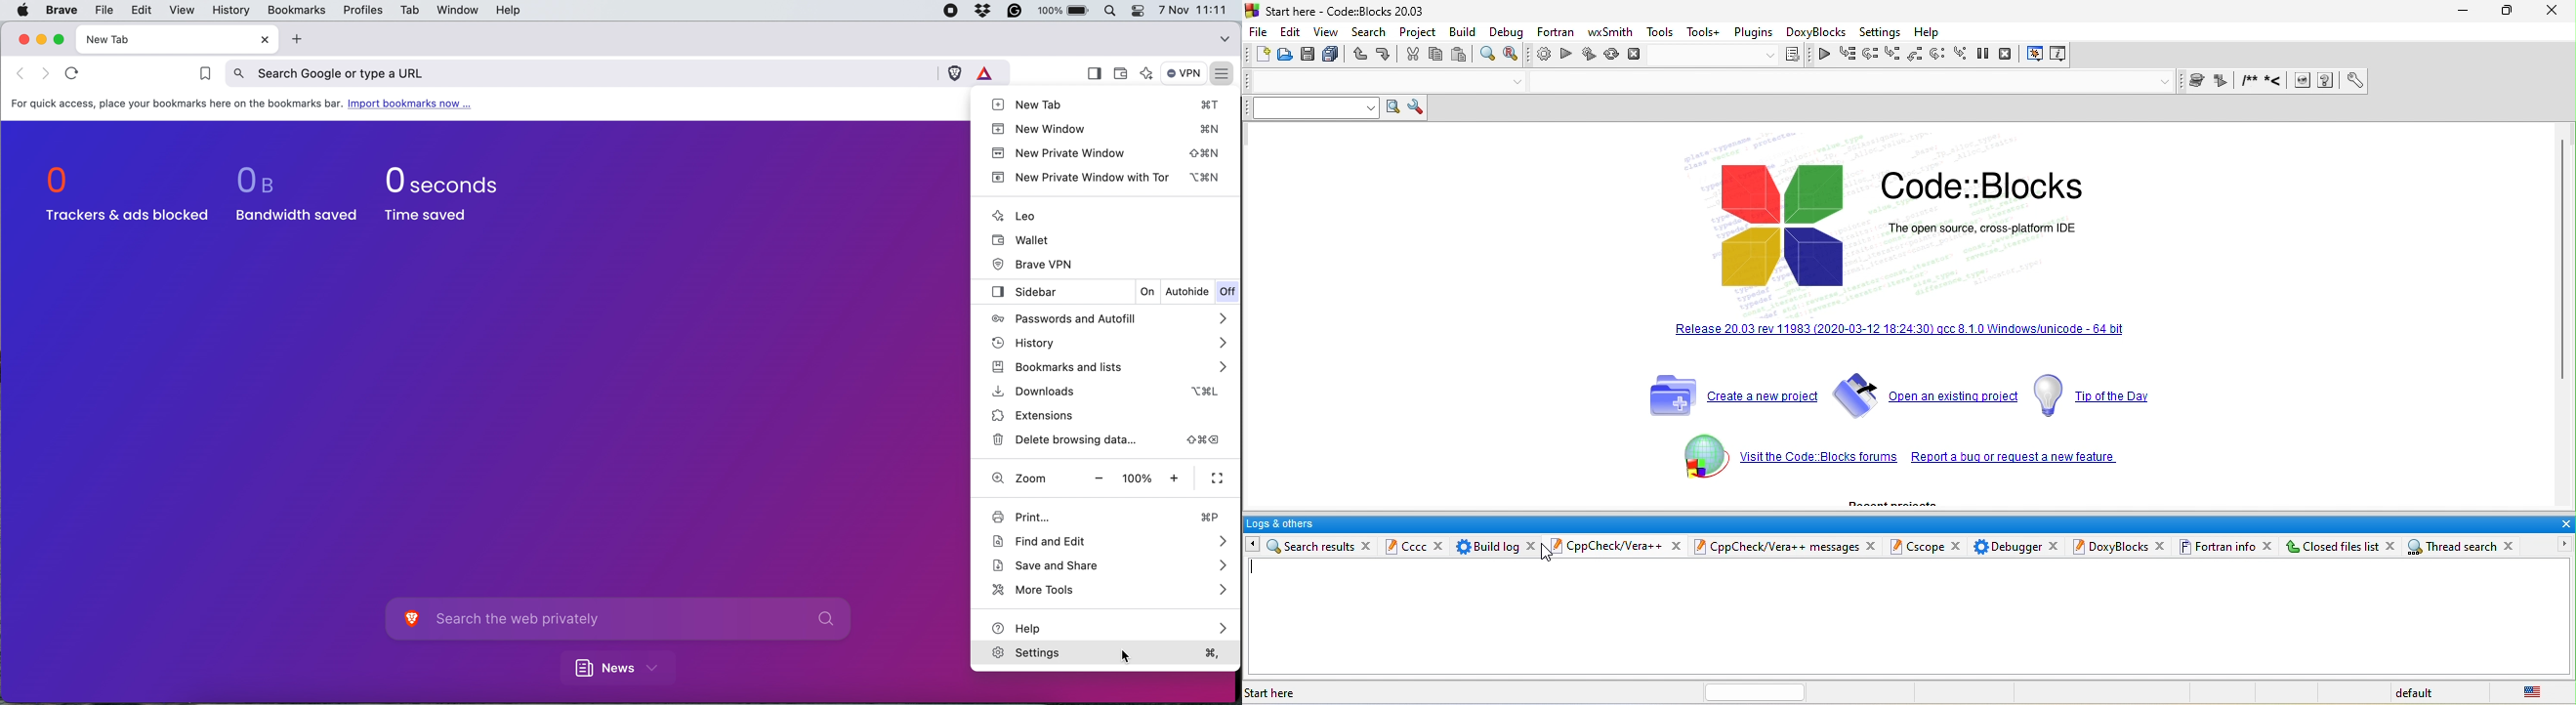 The width and height of the screenshot is (2576, 728). Describe the element at coordinates (1678, 544) in the screenshot. I see `close` at that location.